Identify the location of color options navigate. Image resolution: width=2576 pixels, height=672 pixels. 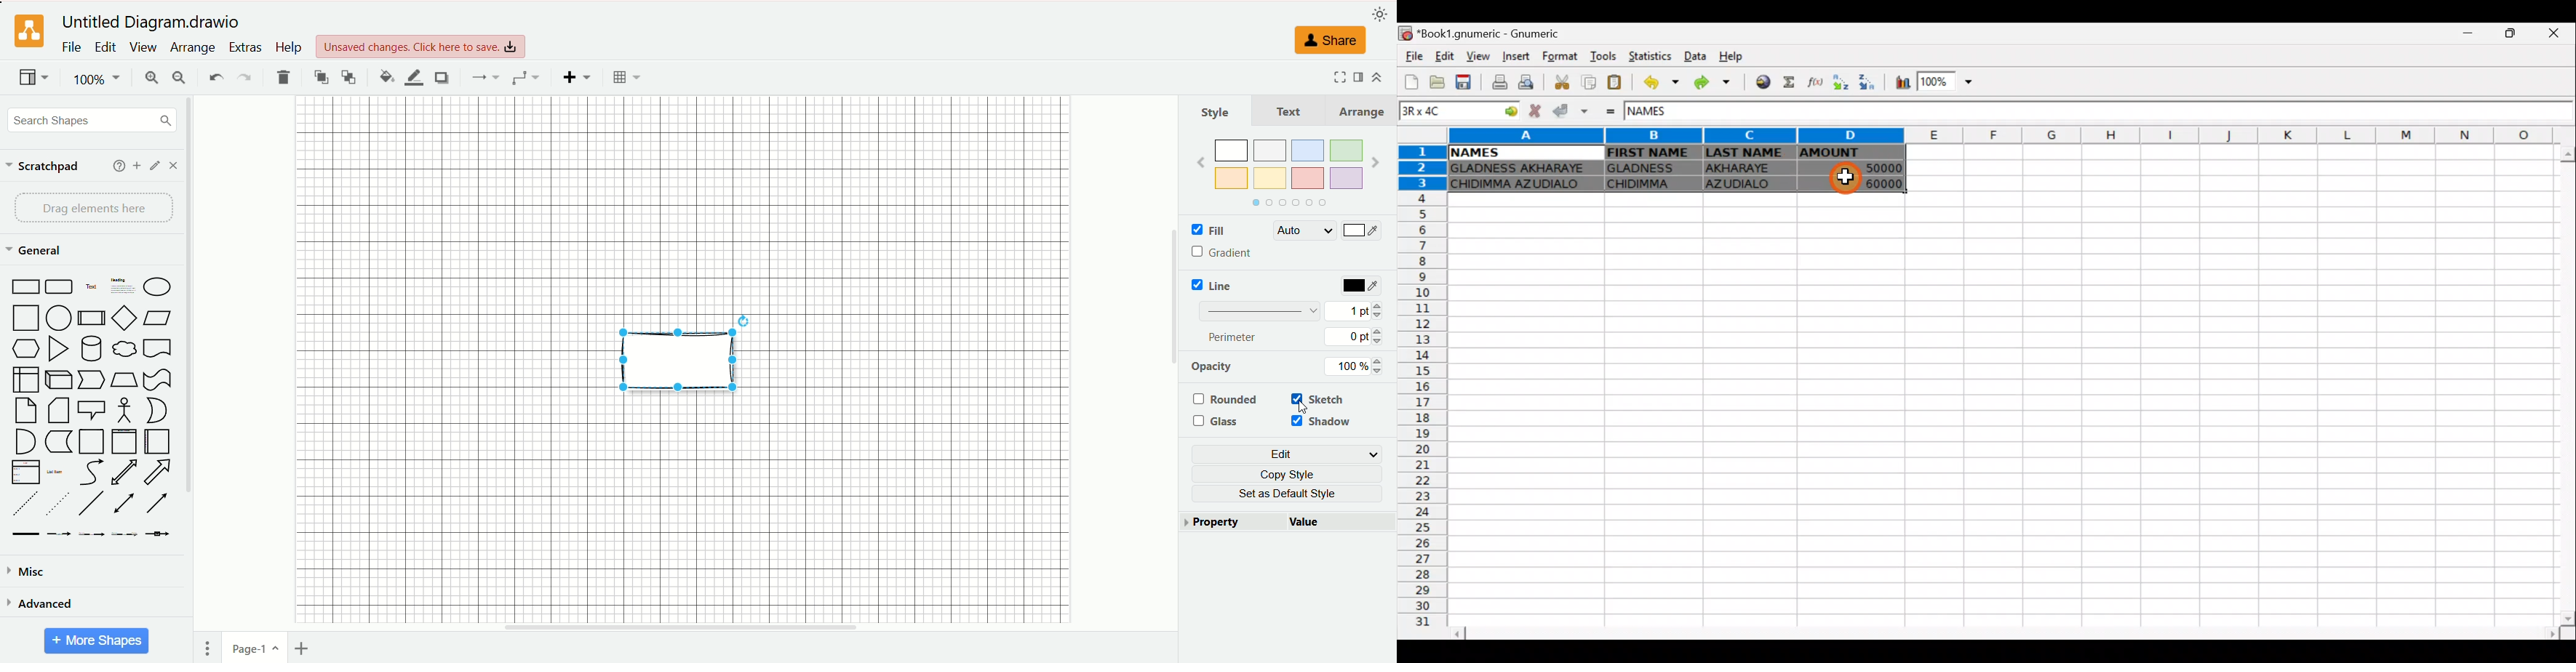
(1286, 203).